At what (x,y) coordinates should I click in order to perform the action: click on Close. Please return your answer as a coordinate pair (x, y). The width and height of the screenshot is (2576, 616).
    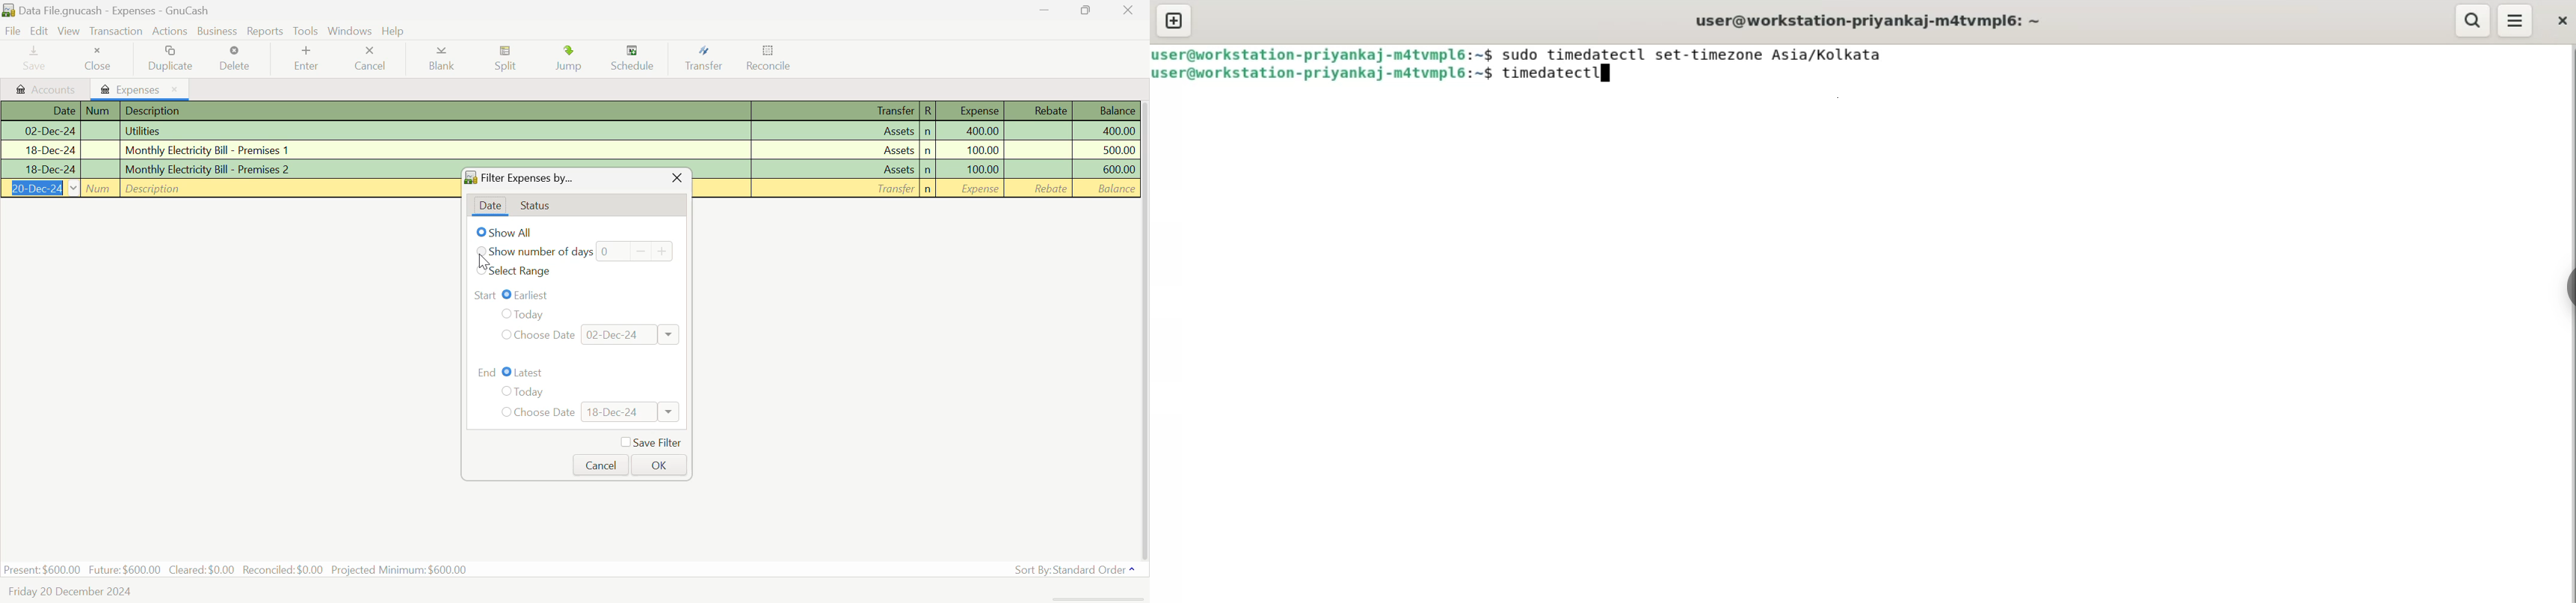
    Looking at the image, I should click on (1129, 10).